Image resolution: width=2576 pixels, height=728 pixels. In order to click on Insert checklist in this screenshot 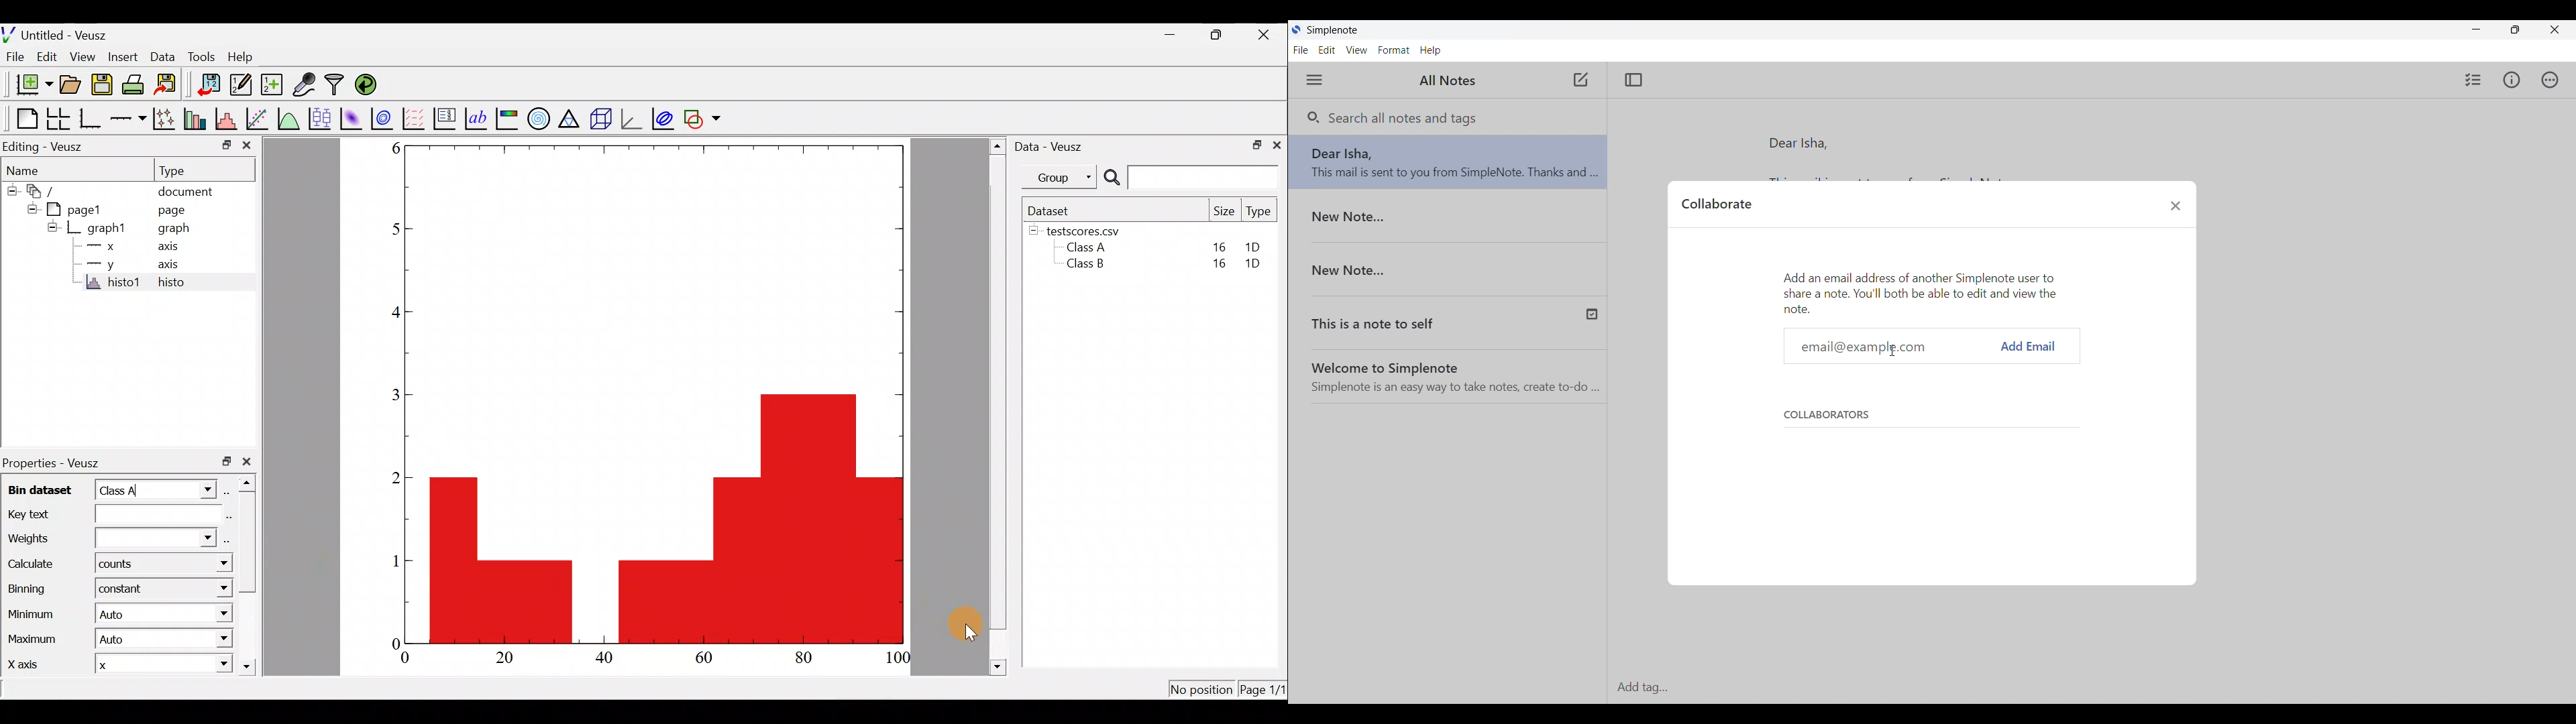, I will do `click(2473, 79)`.